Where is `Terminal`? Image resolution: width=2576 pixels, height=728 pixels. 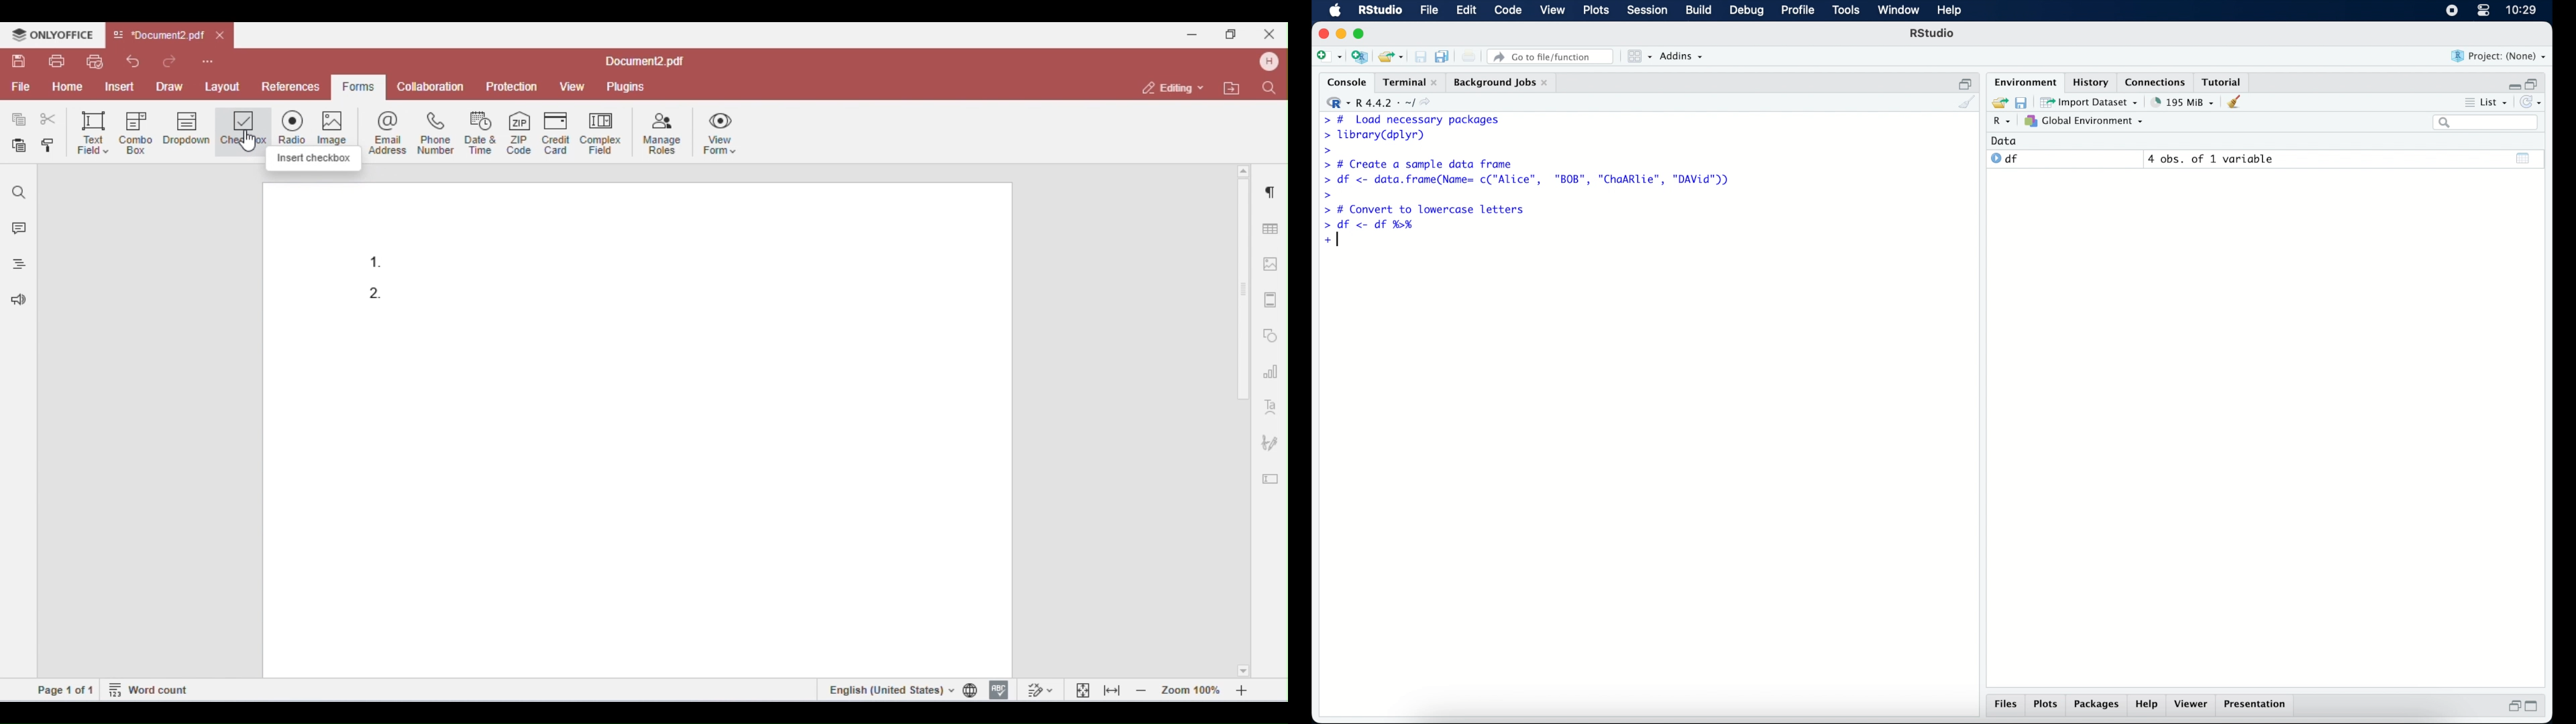
Terminal is located at coordinates (1406, 82).